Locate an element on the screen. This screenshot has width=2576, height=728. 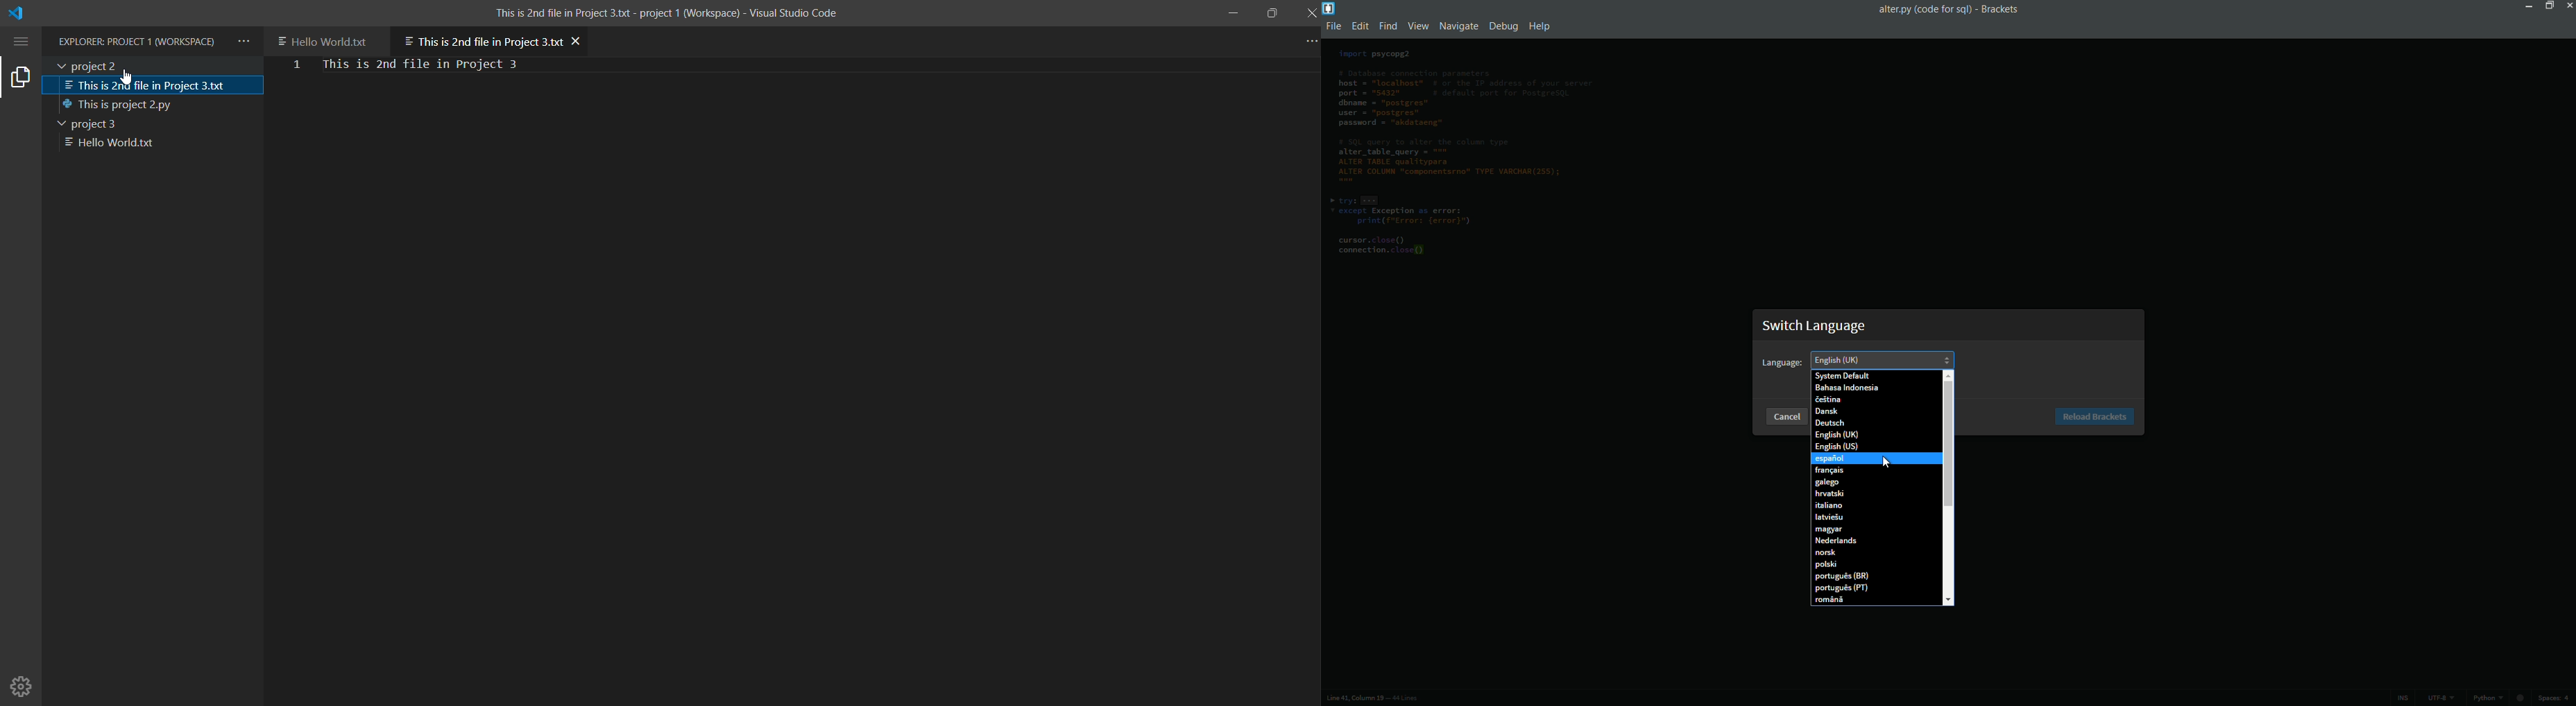
Scroll bar is located at coordinates (1949, 448).